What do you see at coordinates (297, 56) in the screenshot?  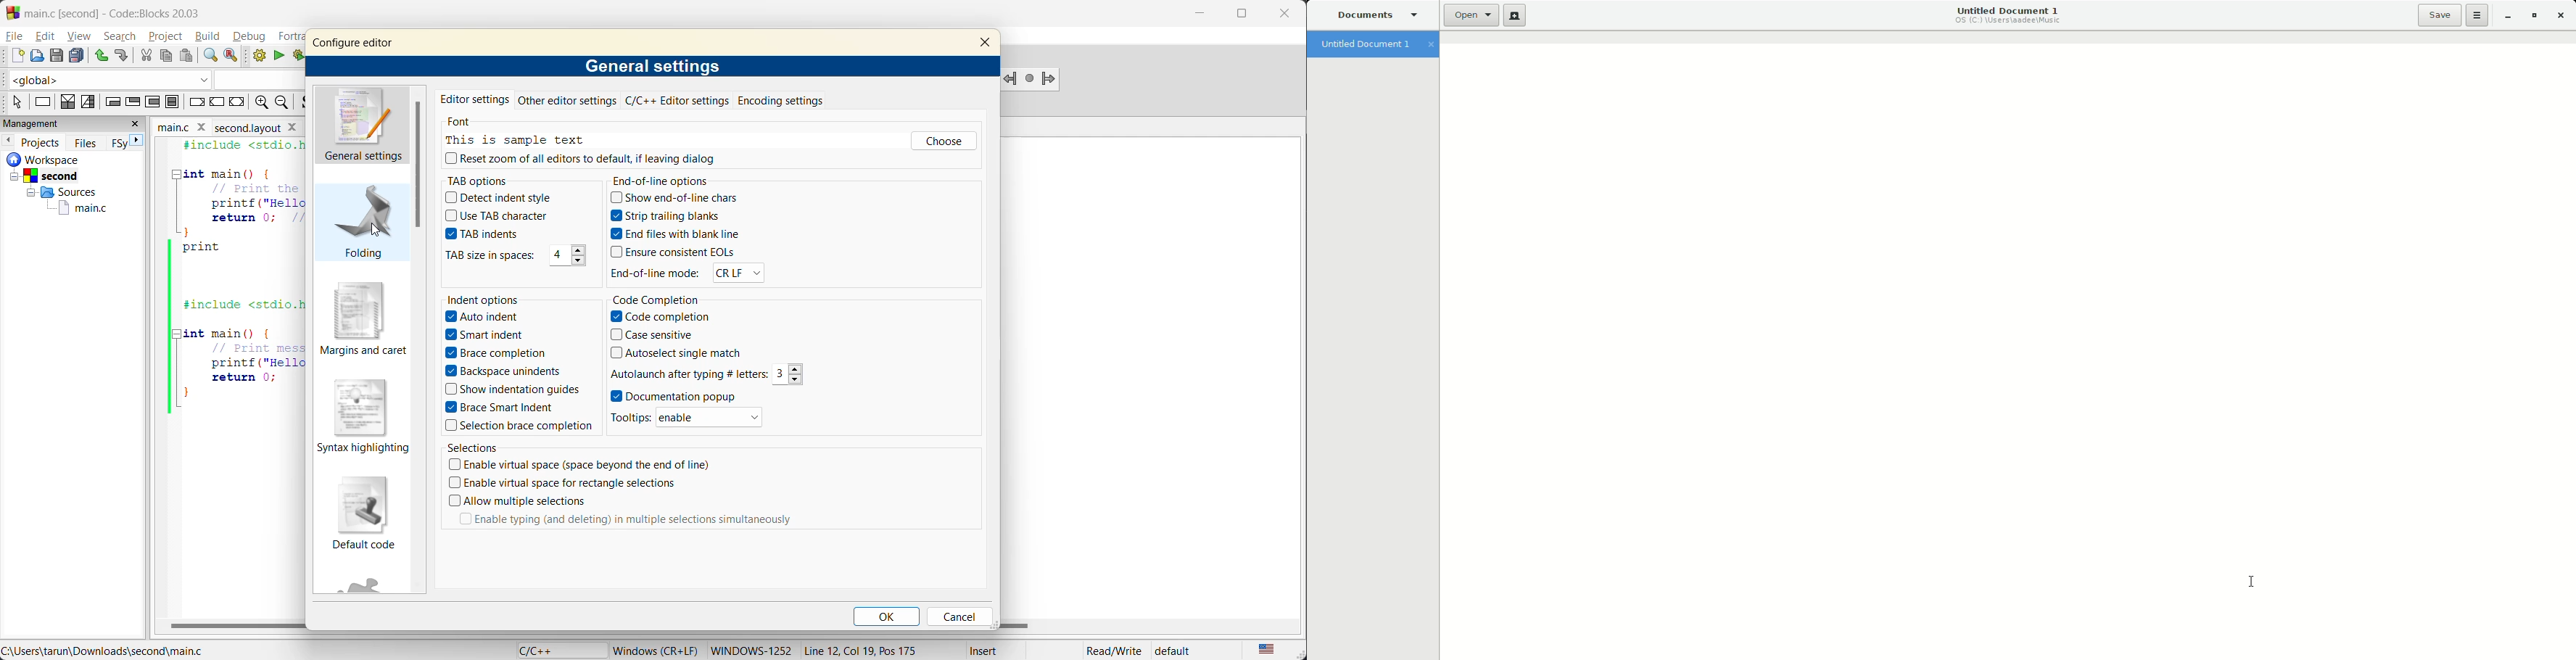 I see `build and run` at bounding box center [297, 56].